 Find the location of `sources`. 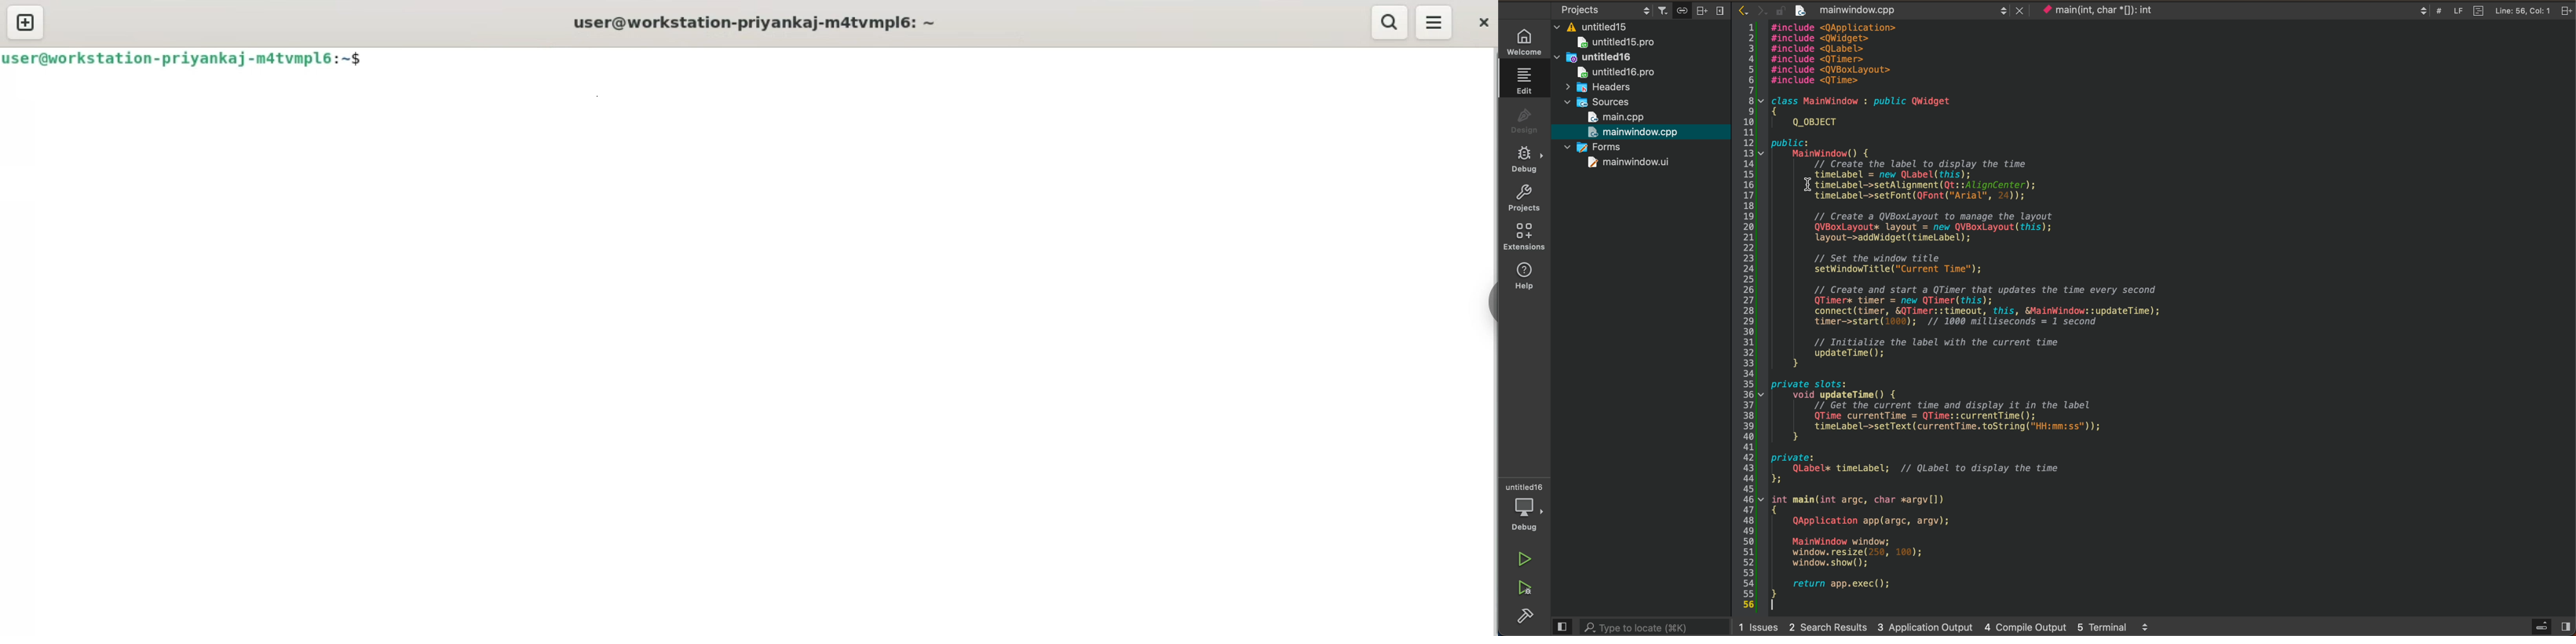

sources is located at coordinates (1603, 103).